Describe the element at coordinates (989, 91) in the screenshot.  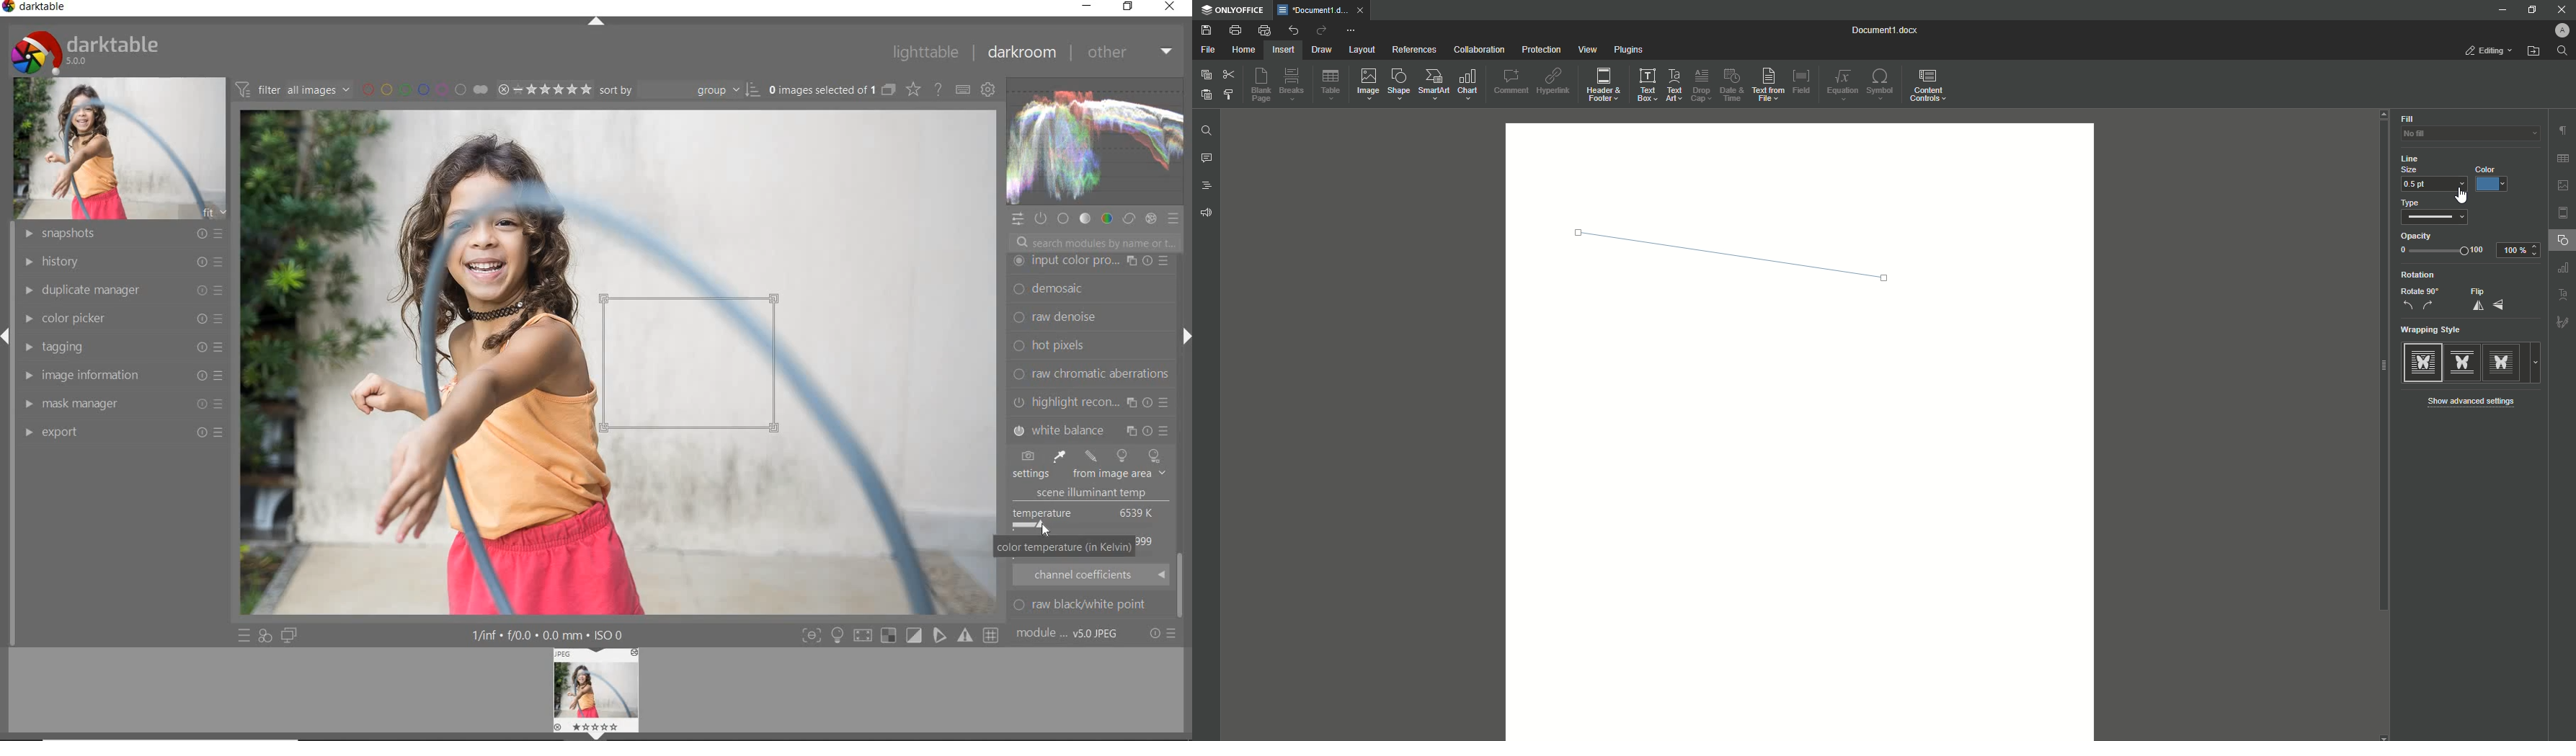
I see `show global preference` at that location.